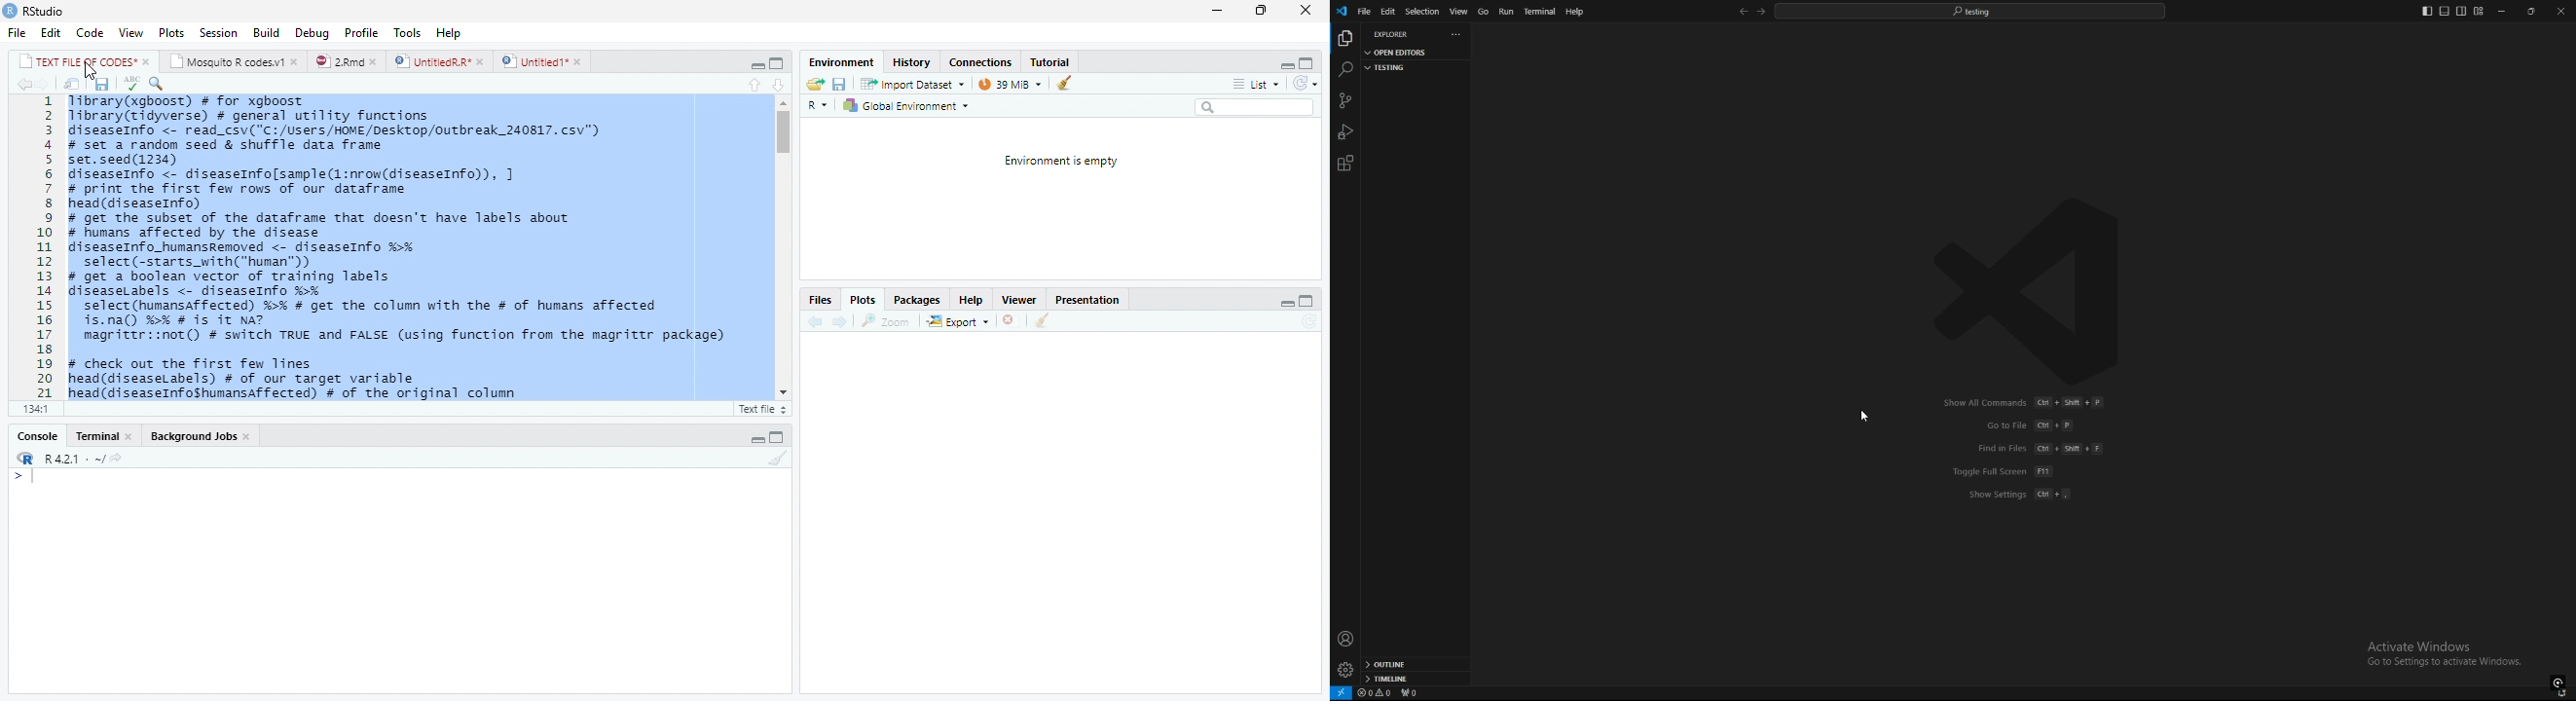  I want to click on Global environment, so click(905, 106).